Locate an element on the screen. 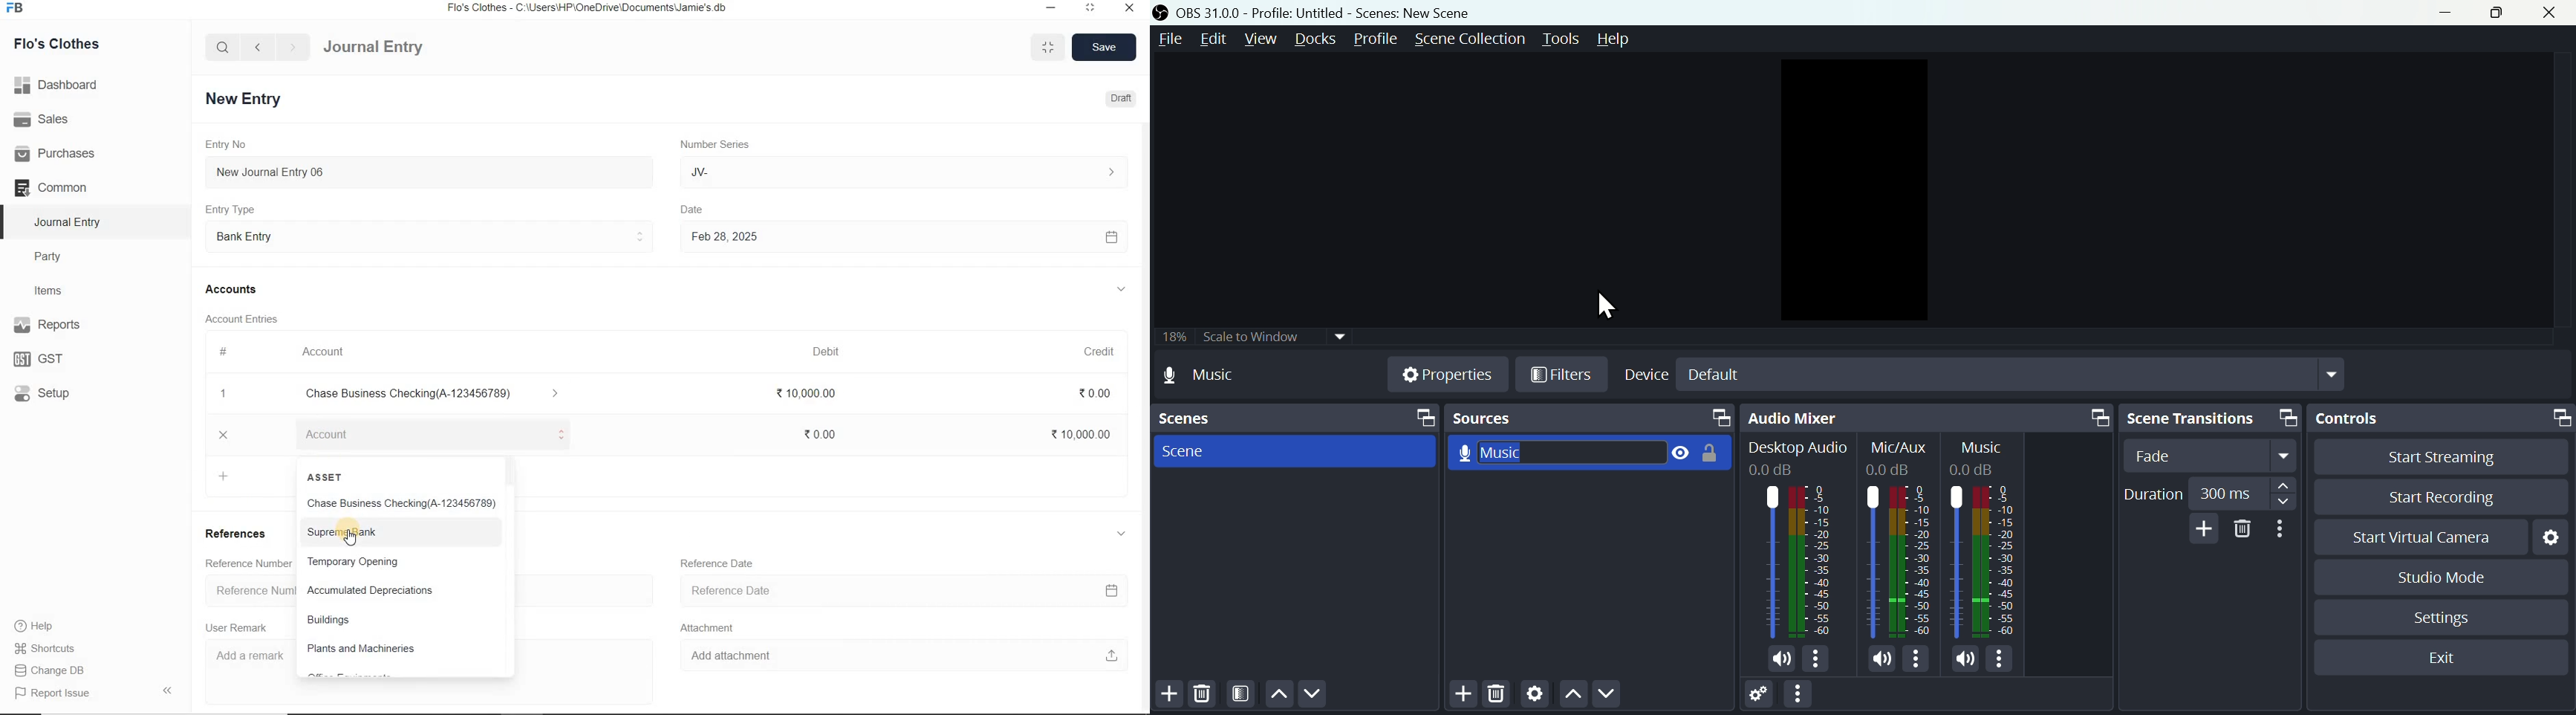  Save is located at coordinates (1105, 46).